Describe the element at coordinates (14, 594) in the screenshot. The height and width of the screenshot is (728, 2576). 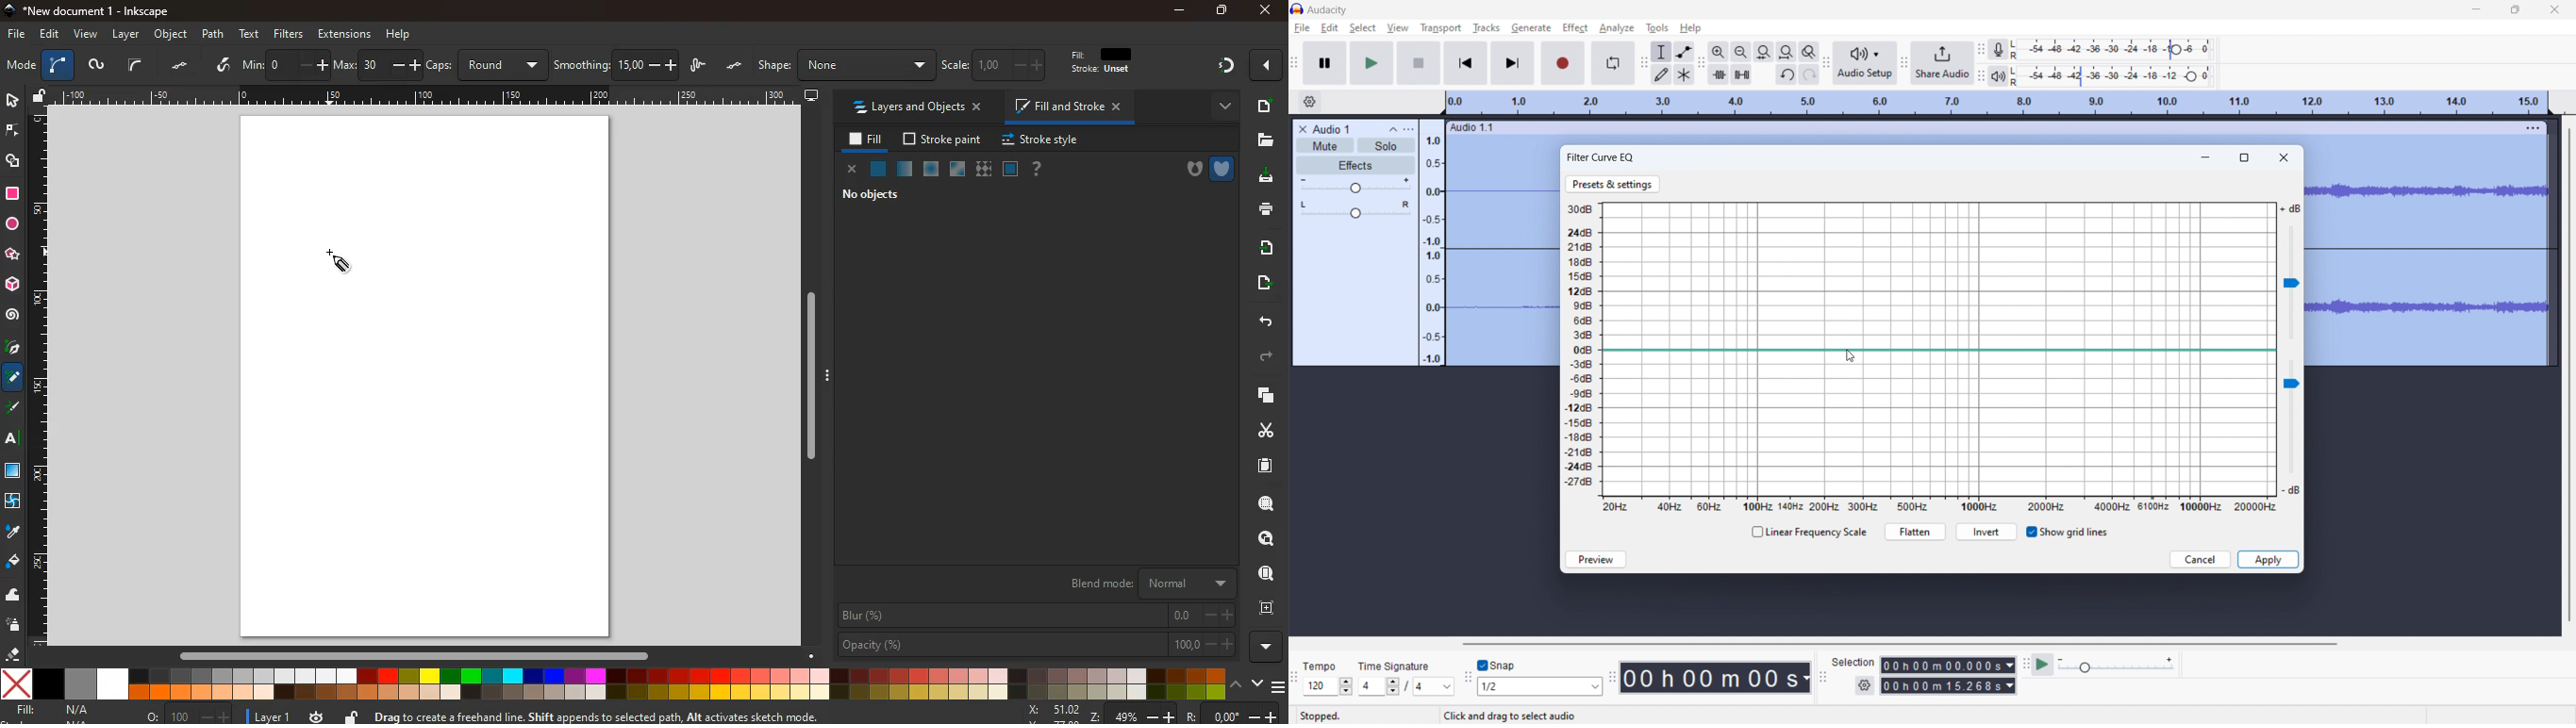
I see `wave` at that location.